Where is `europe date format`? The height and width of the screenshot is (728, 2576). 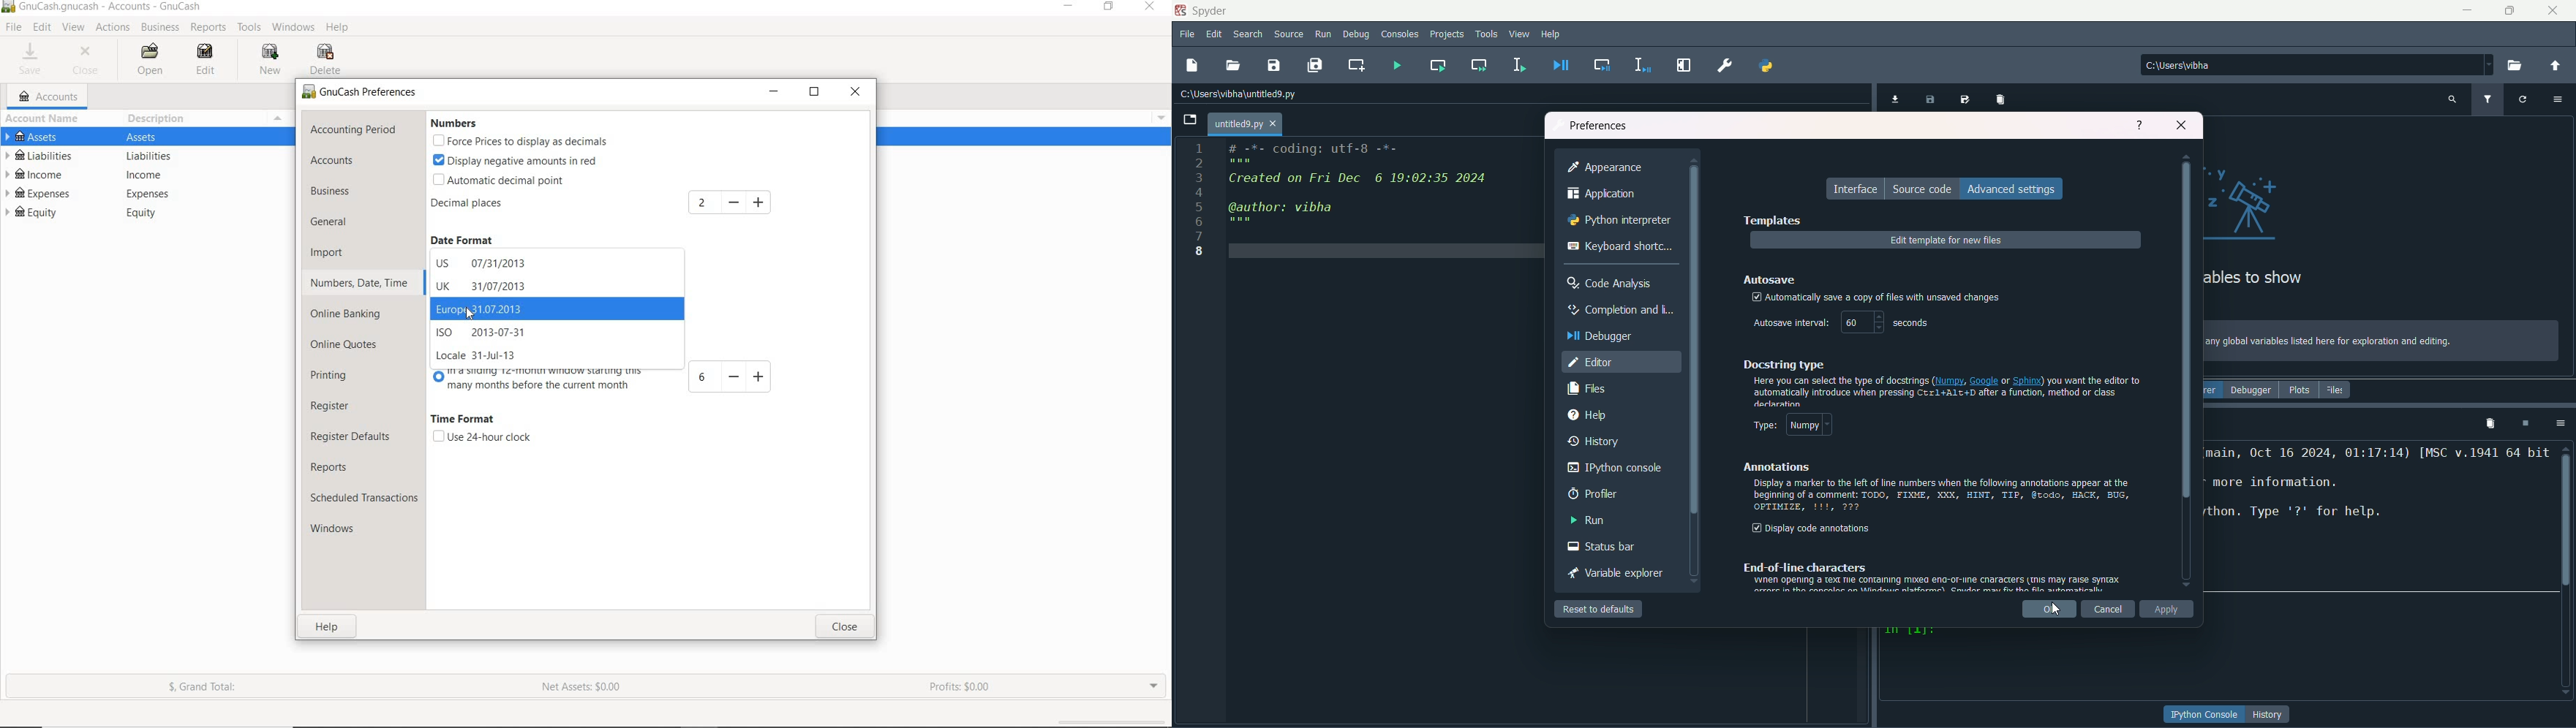
europe date format is located at coordinates (489, 308).